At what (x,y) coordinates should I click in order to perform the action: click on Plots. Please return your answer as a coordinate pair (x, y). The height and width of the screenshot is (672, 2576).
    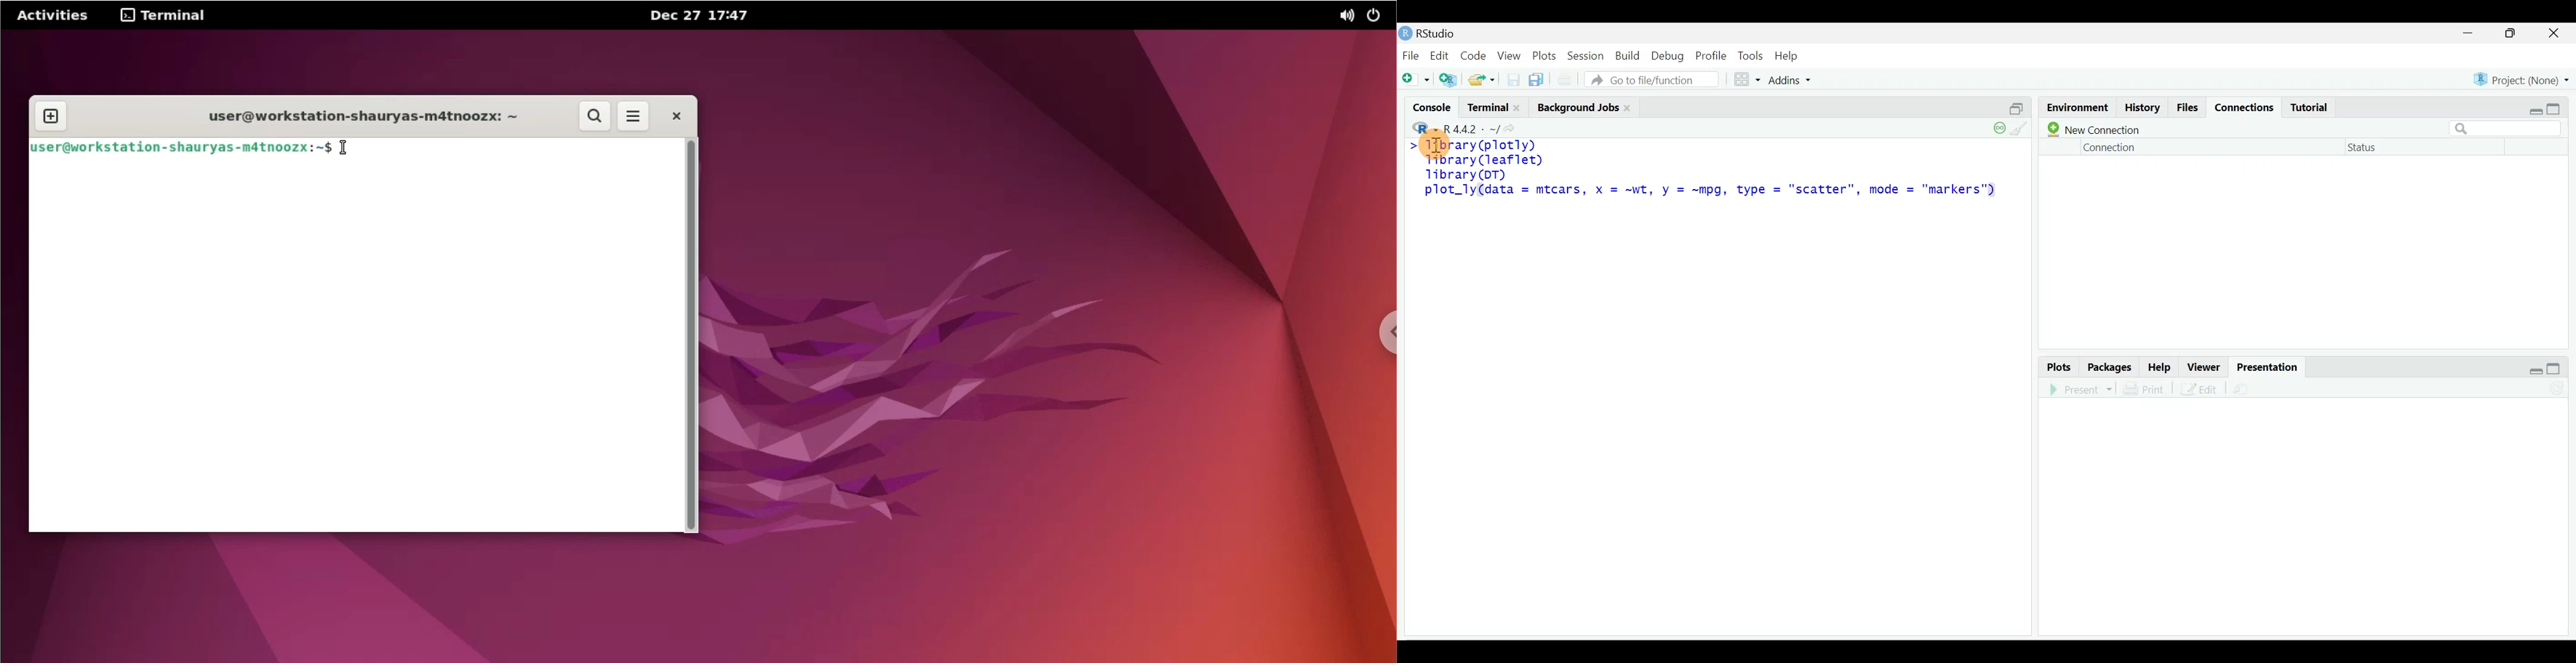
    Looking at the image, I should click on (2057, 366).